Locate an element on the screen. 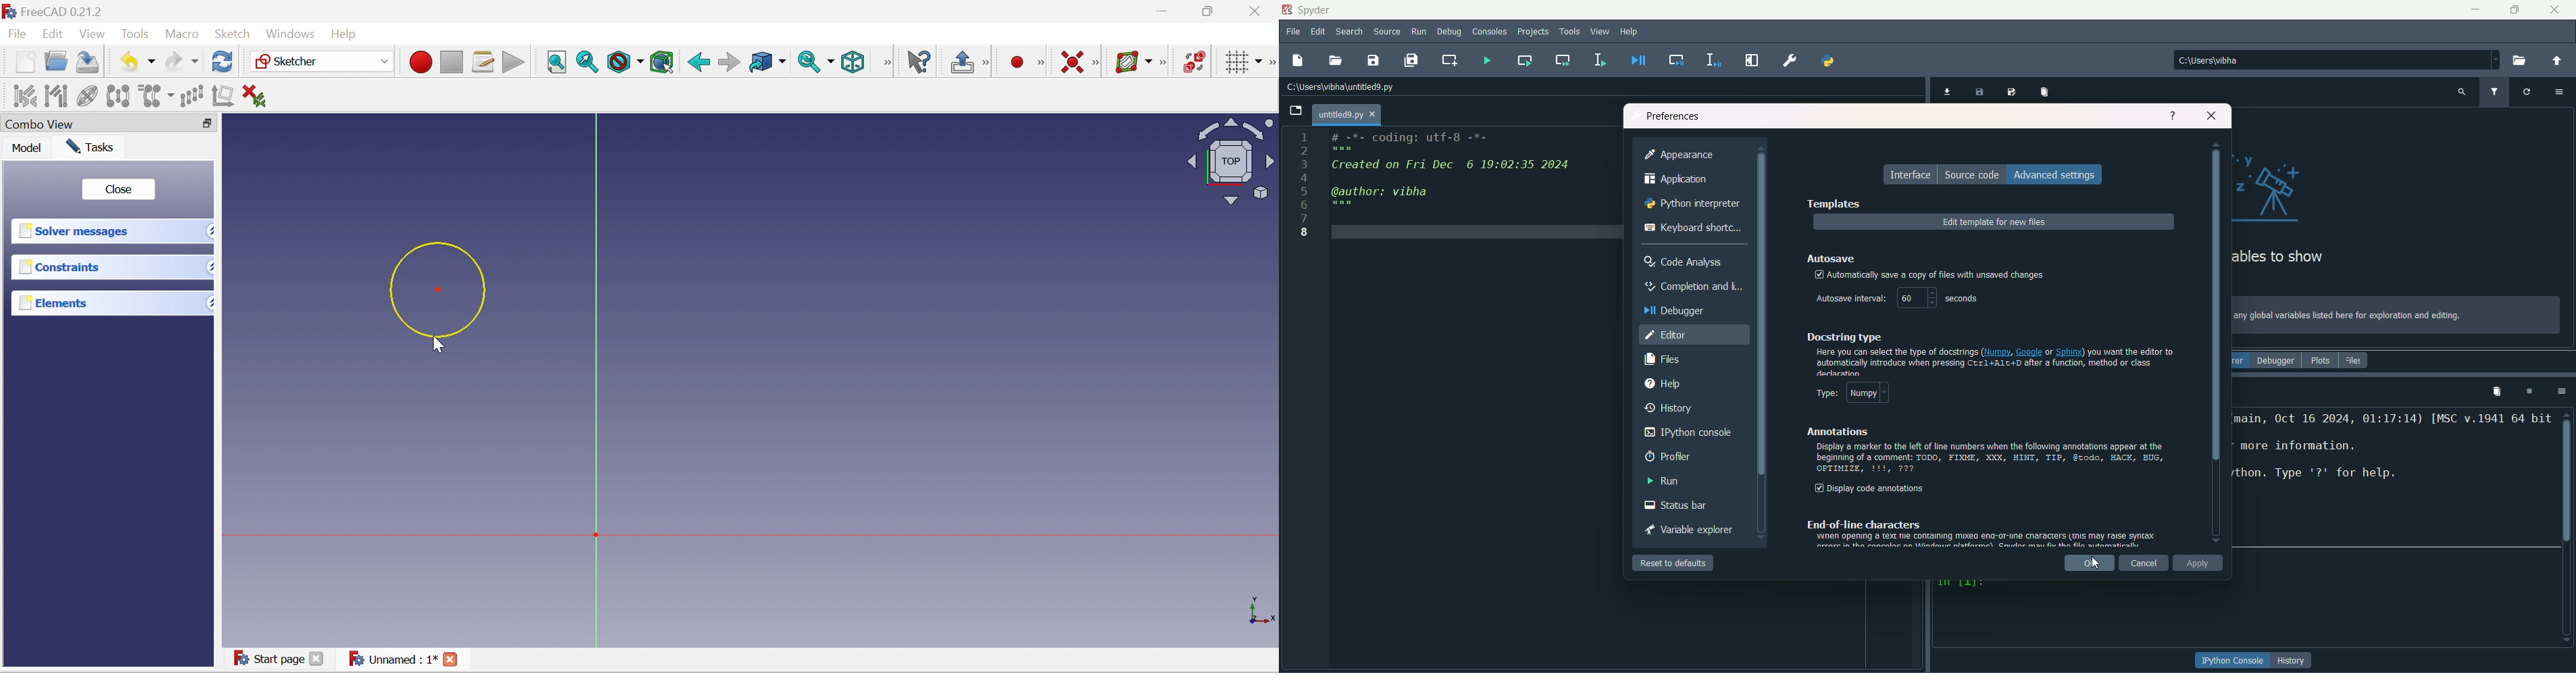  Drop down is located at coordinates (211, 264).